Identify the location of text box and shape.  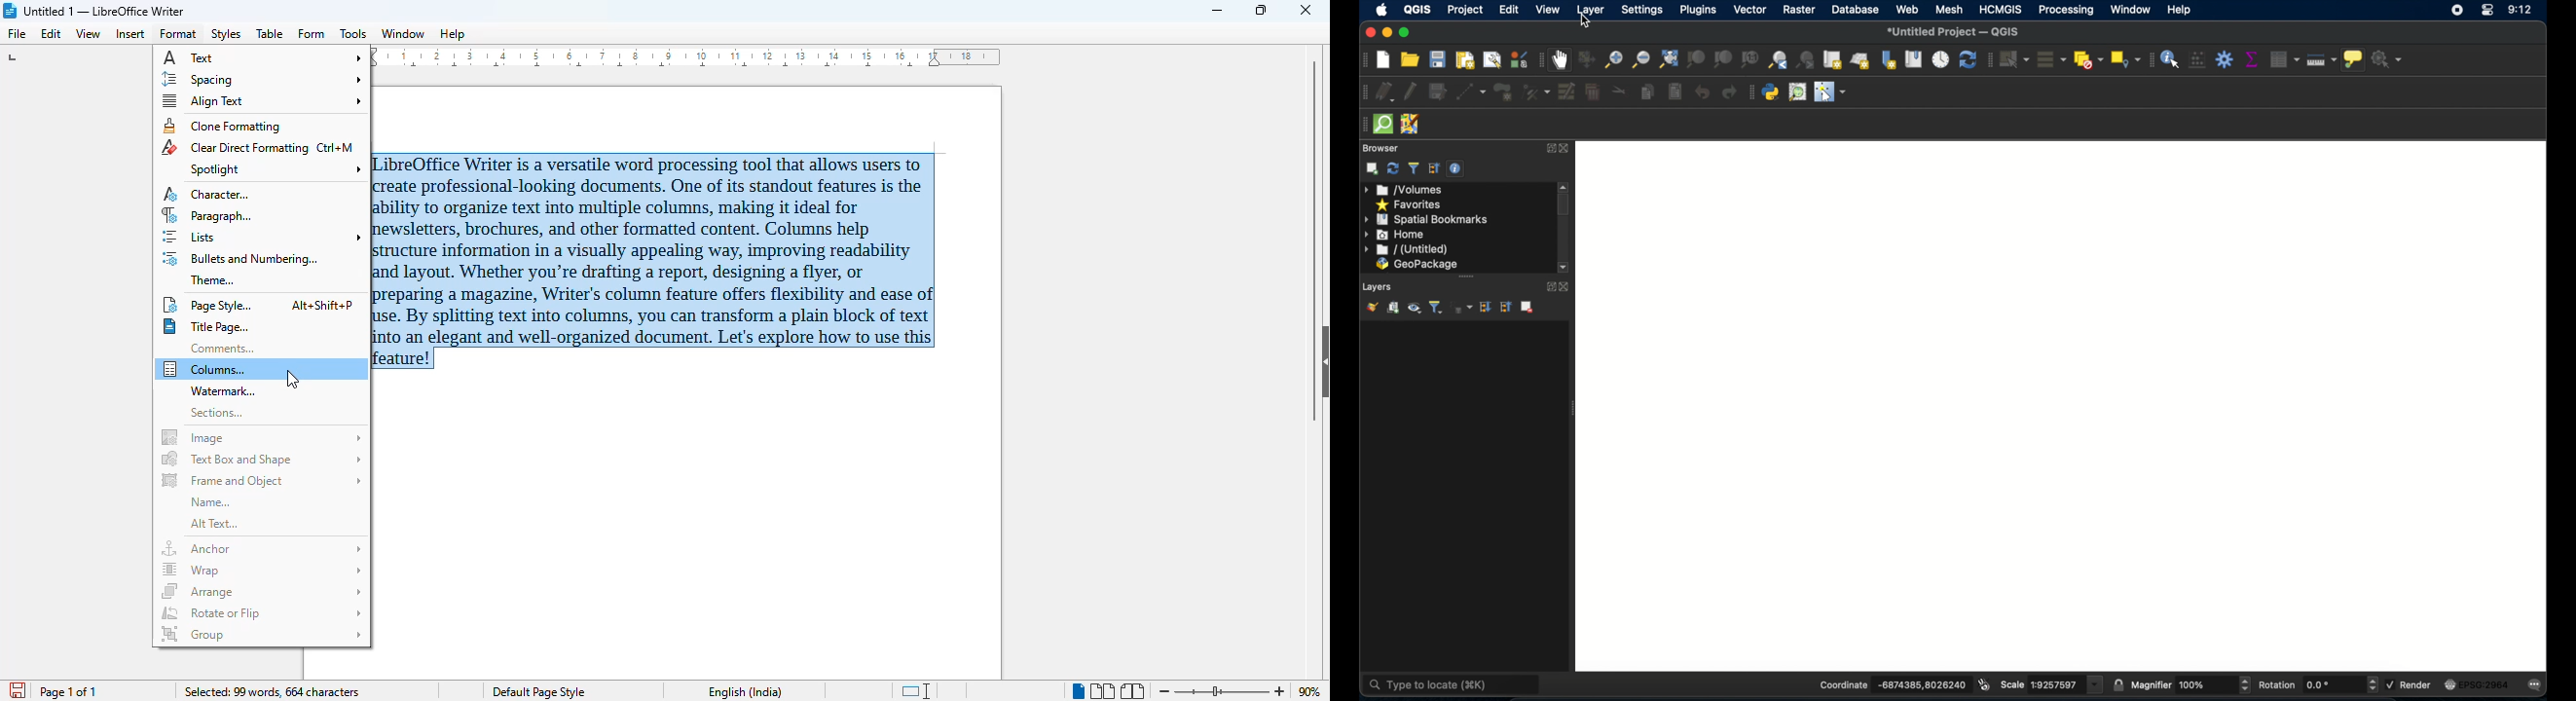
(263, 459).